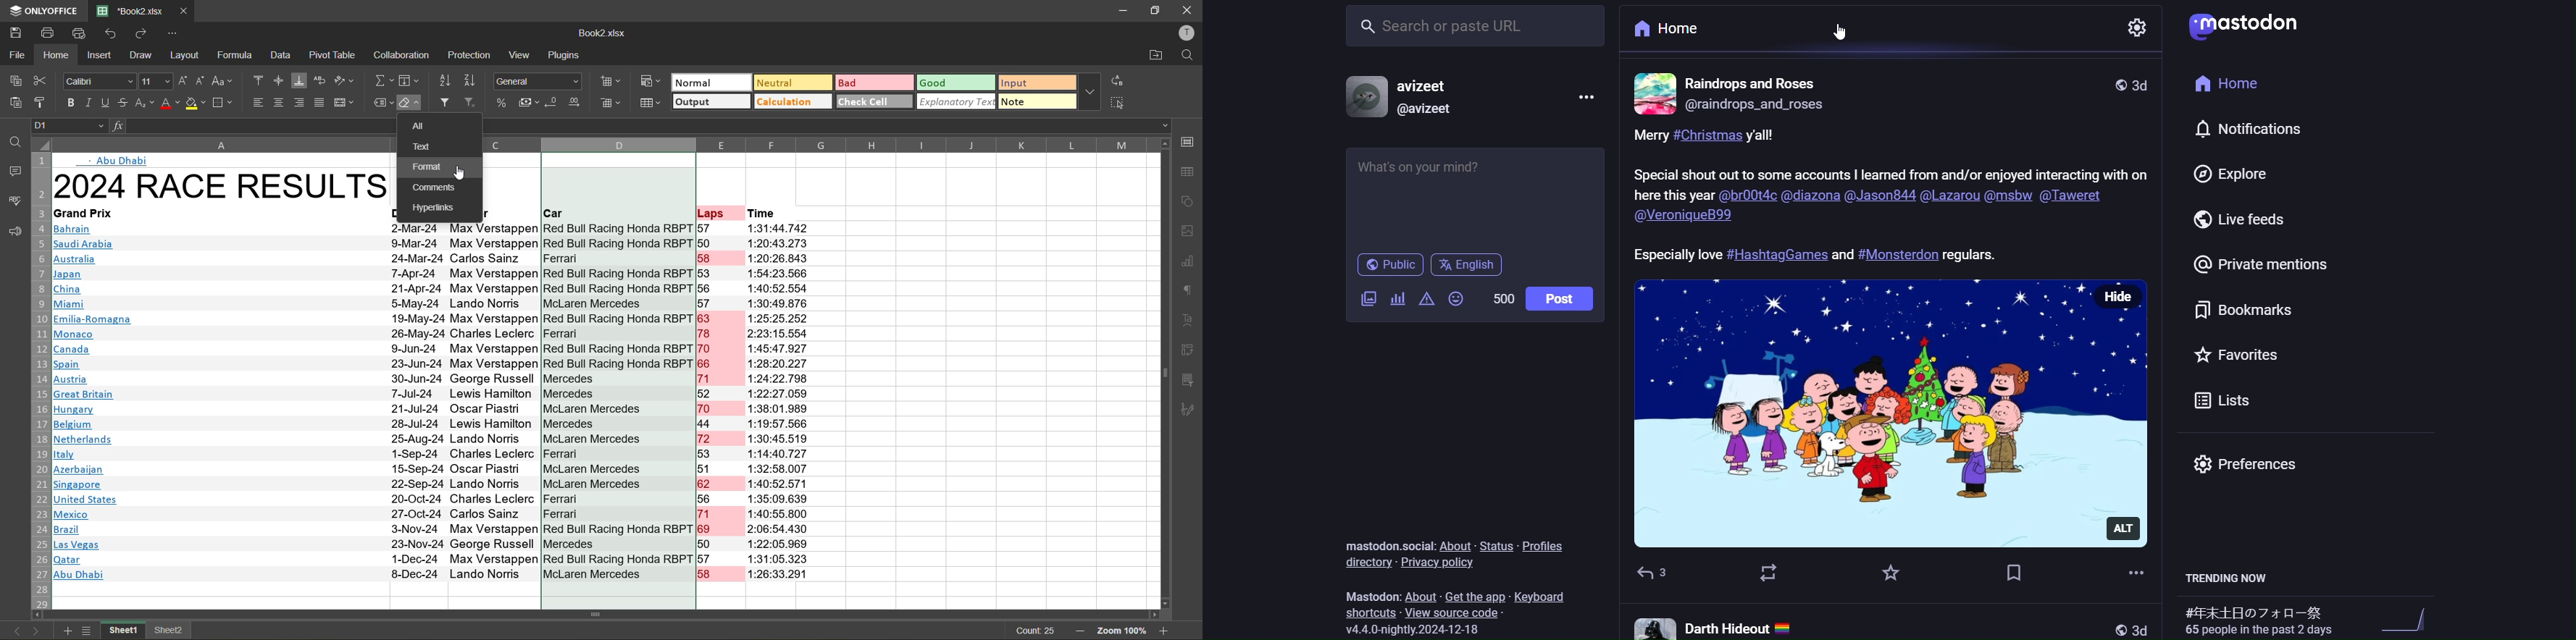  What do you see at coordinates (617, 165) in the screenshot?
I see `selected column` at bounding box center [617, 165].